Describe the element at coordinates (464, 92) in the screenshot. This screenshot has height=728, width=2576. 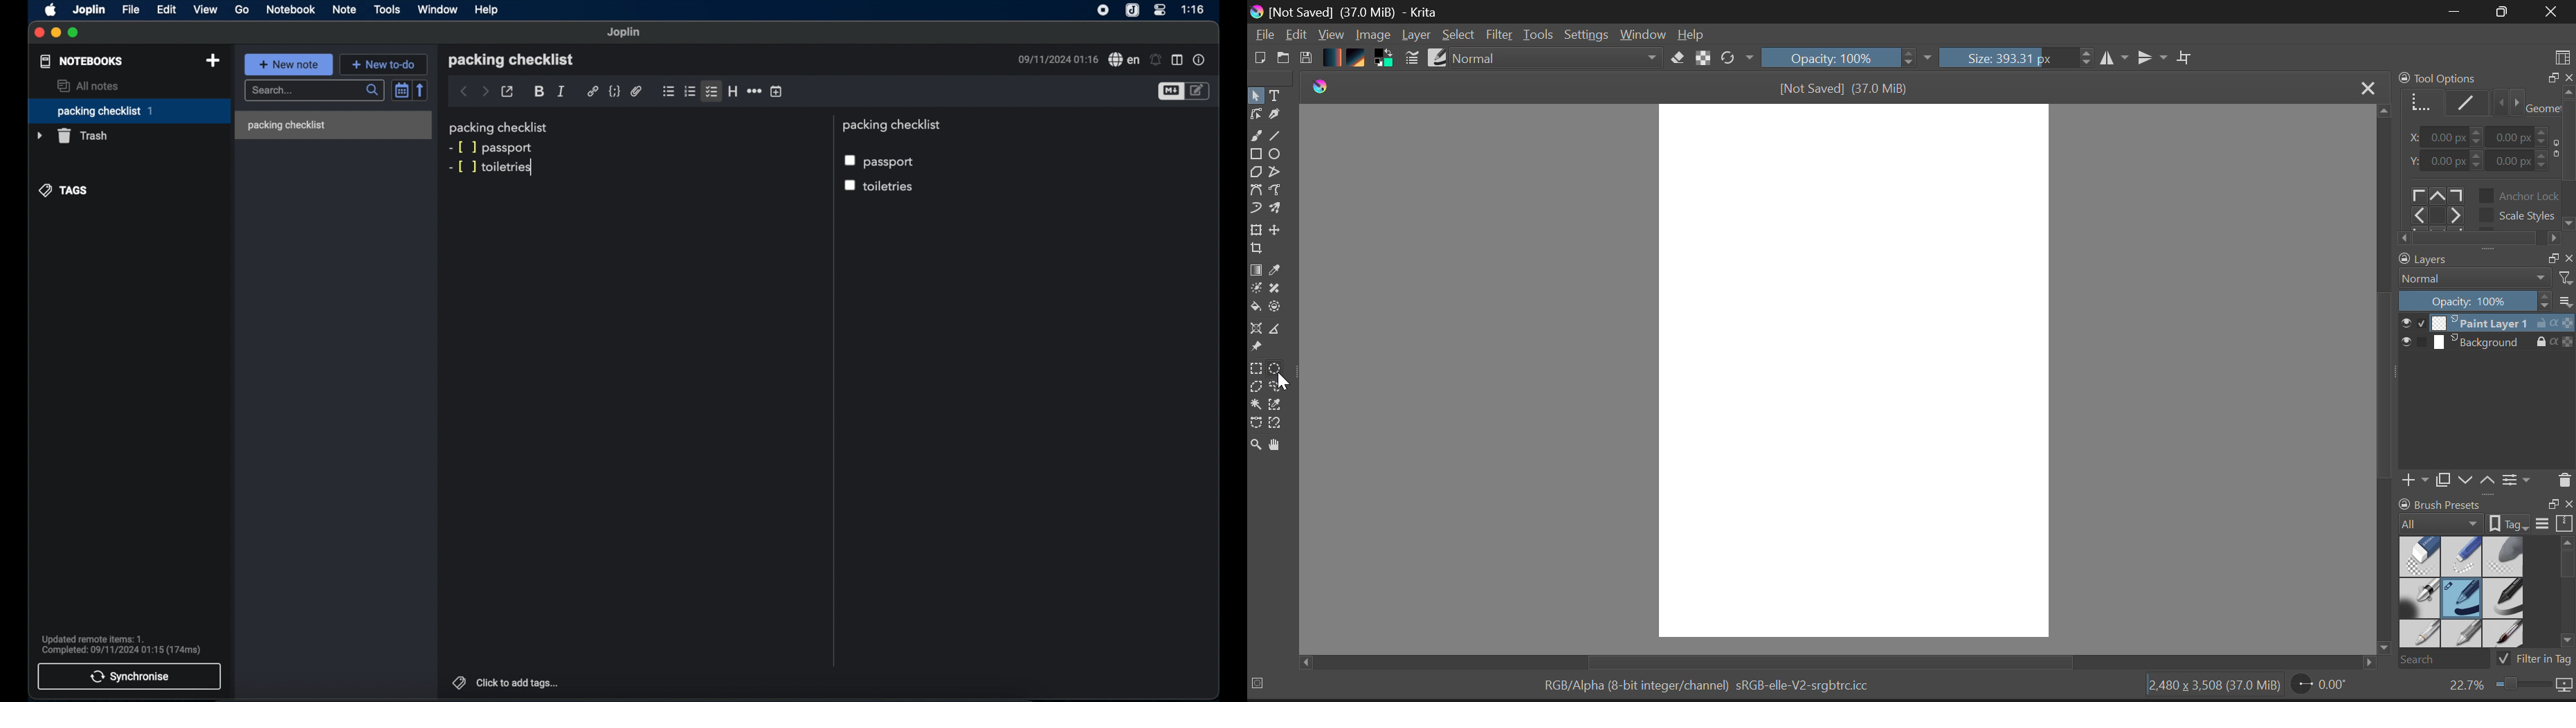
I see `back` at that location.